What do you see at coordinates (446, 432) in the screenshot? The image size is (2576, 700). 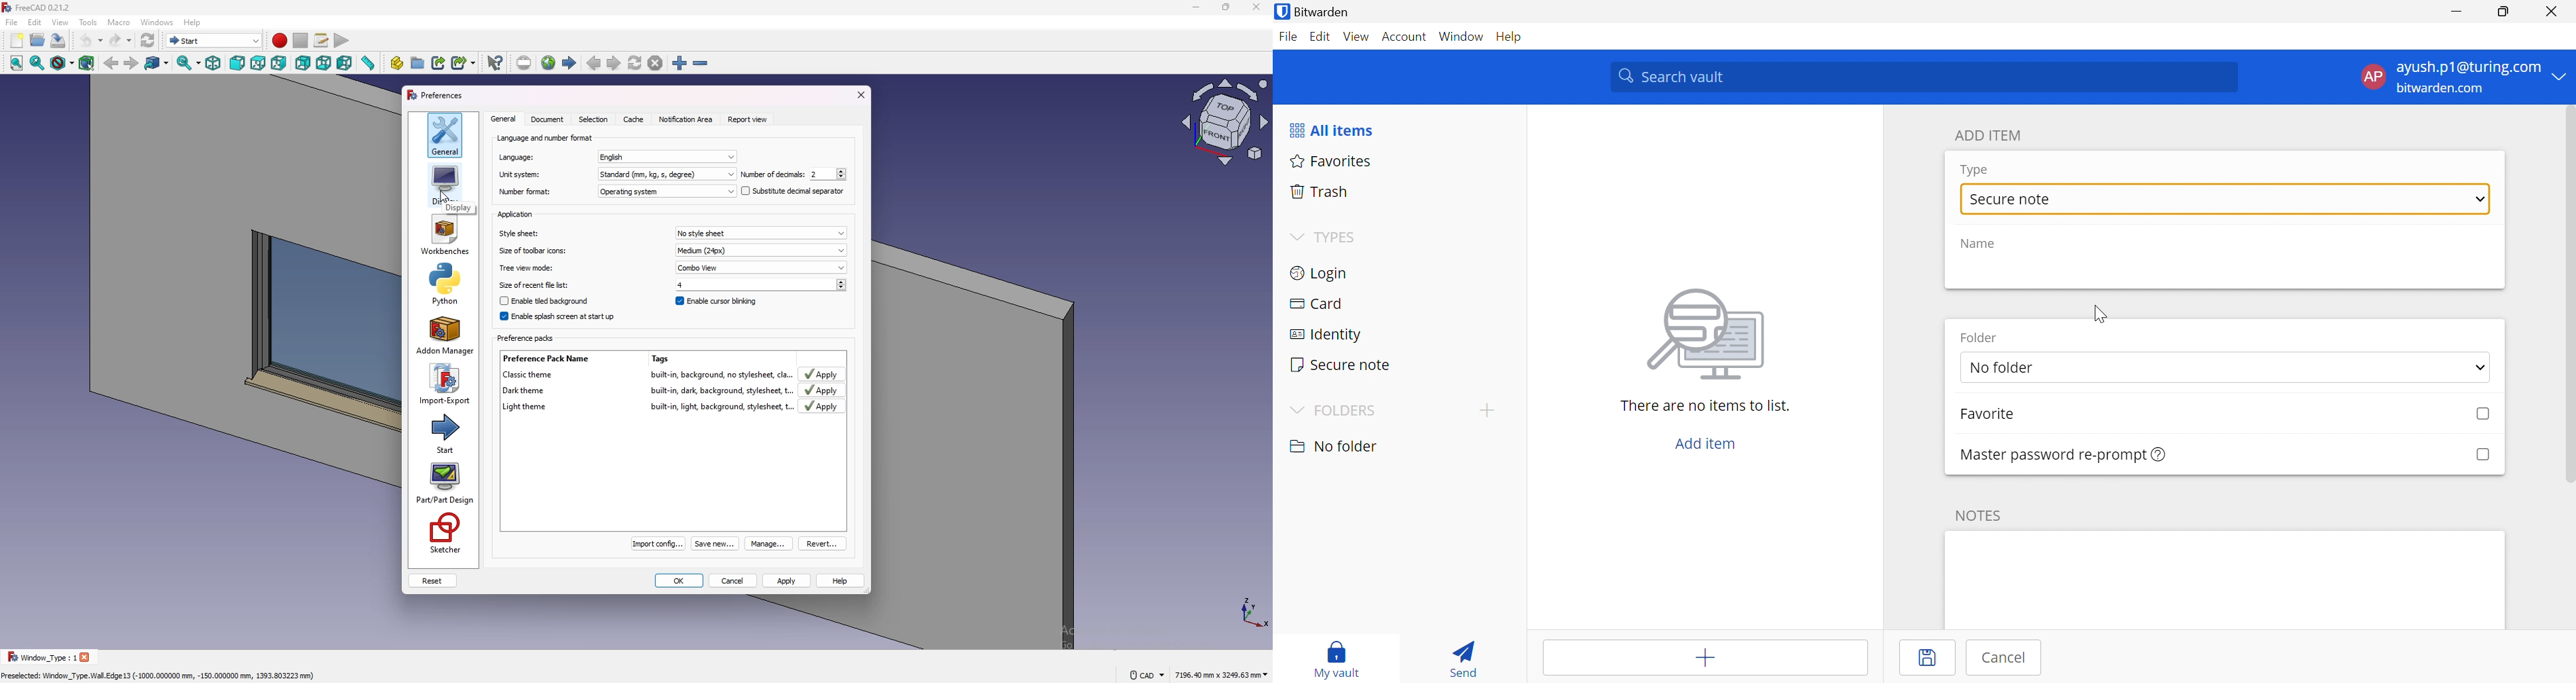 I see `start` at bounding box center [446, 432].